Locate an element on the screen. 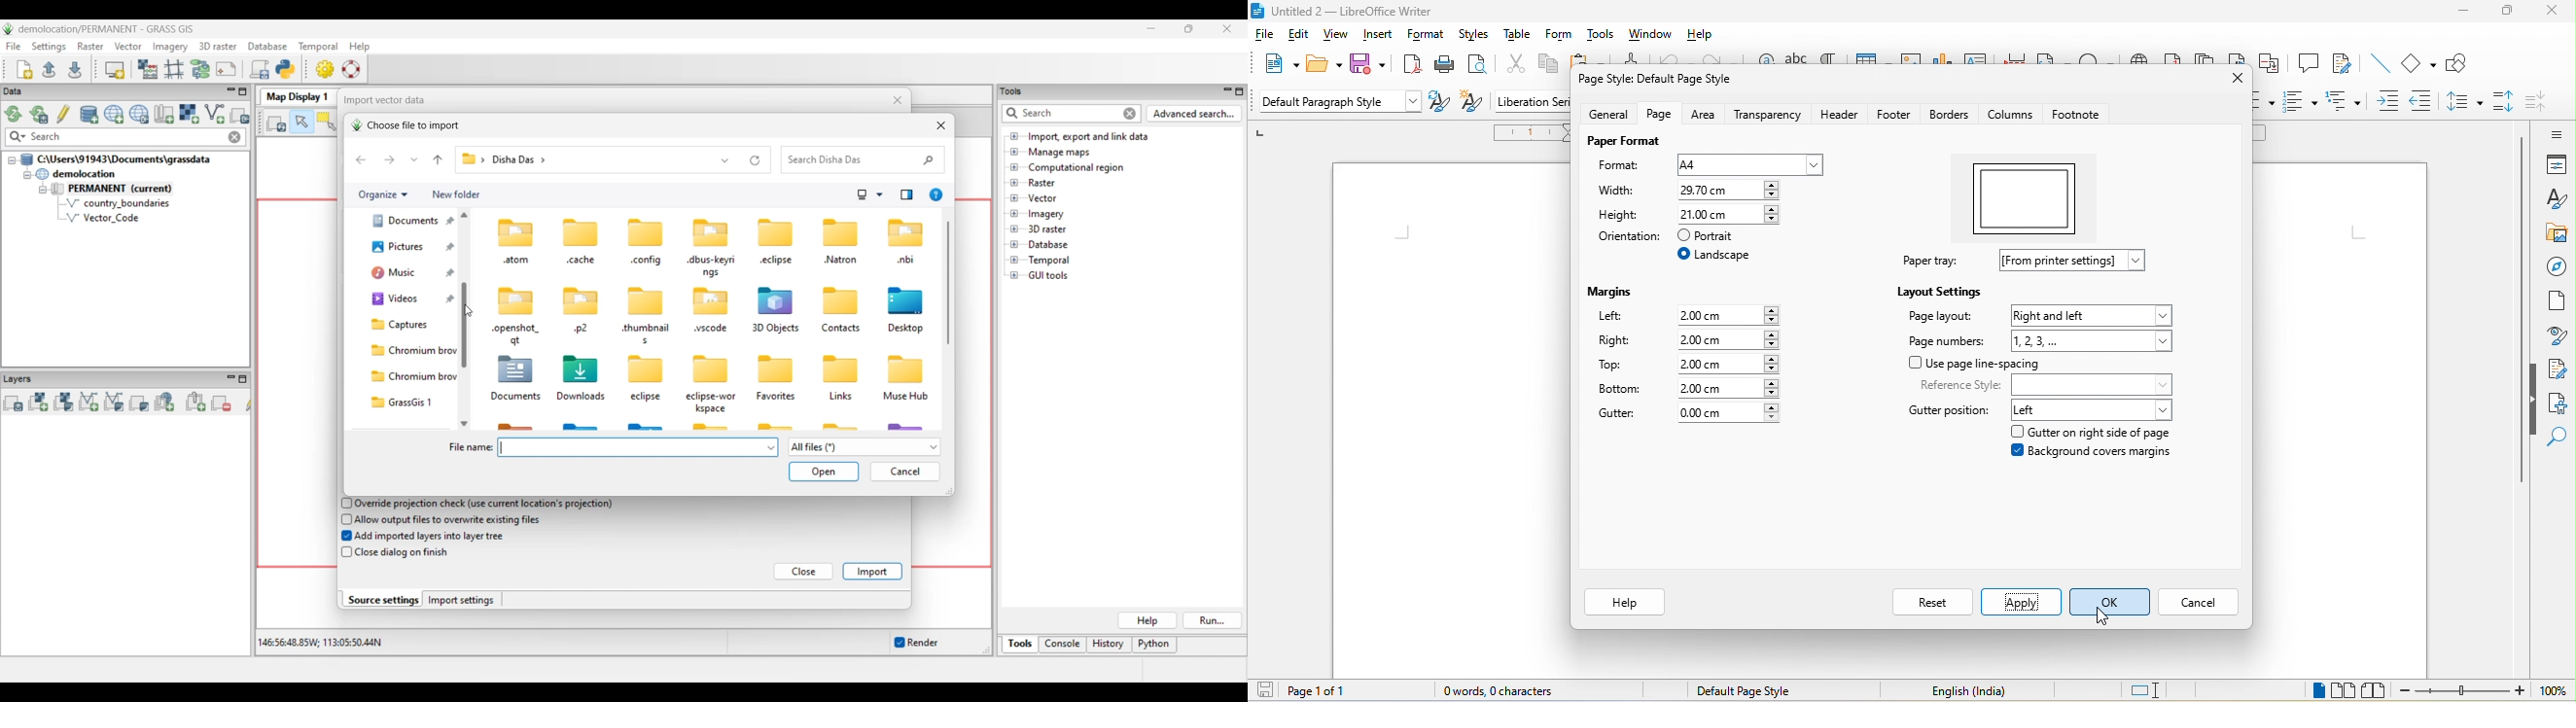 The width and height of the screenshot is (2576, 728). orientation preview changed to landscape is located at coordinates (2029, 198).